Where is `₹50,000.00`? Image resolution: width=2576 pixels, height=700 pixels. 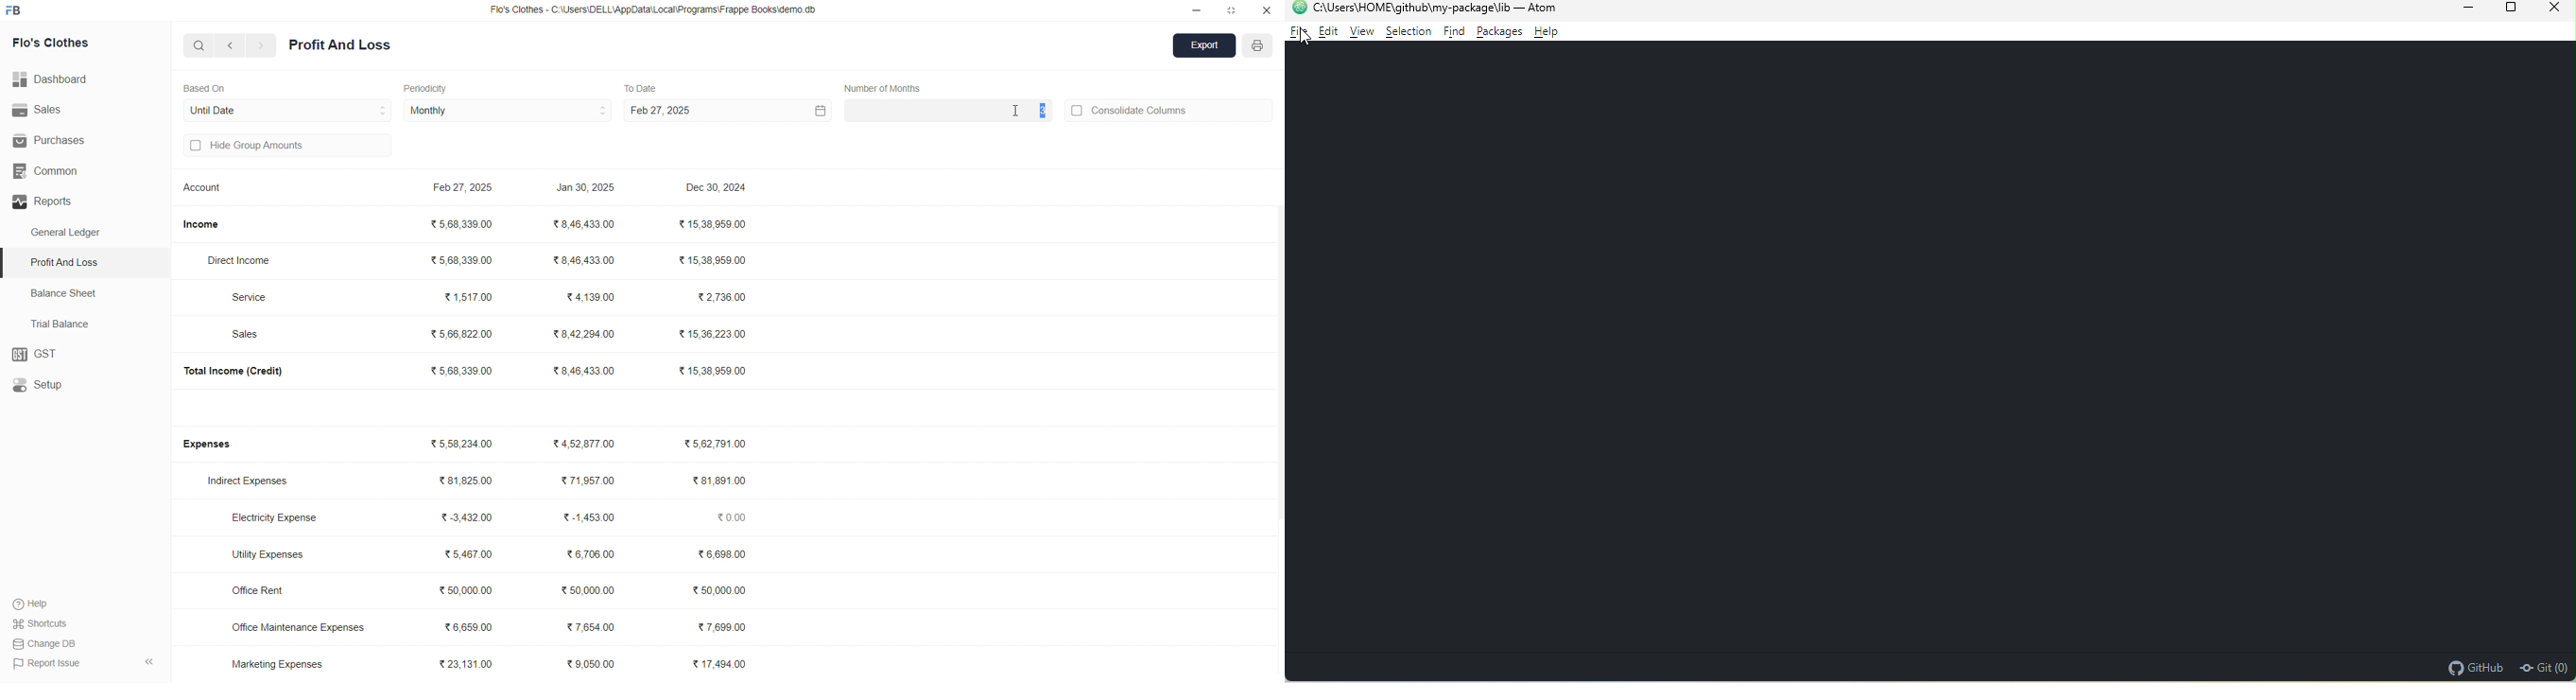 ₹50,000.00 is located at coordinates (587, 589).